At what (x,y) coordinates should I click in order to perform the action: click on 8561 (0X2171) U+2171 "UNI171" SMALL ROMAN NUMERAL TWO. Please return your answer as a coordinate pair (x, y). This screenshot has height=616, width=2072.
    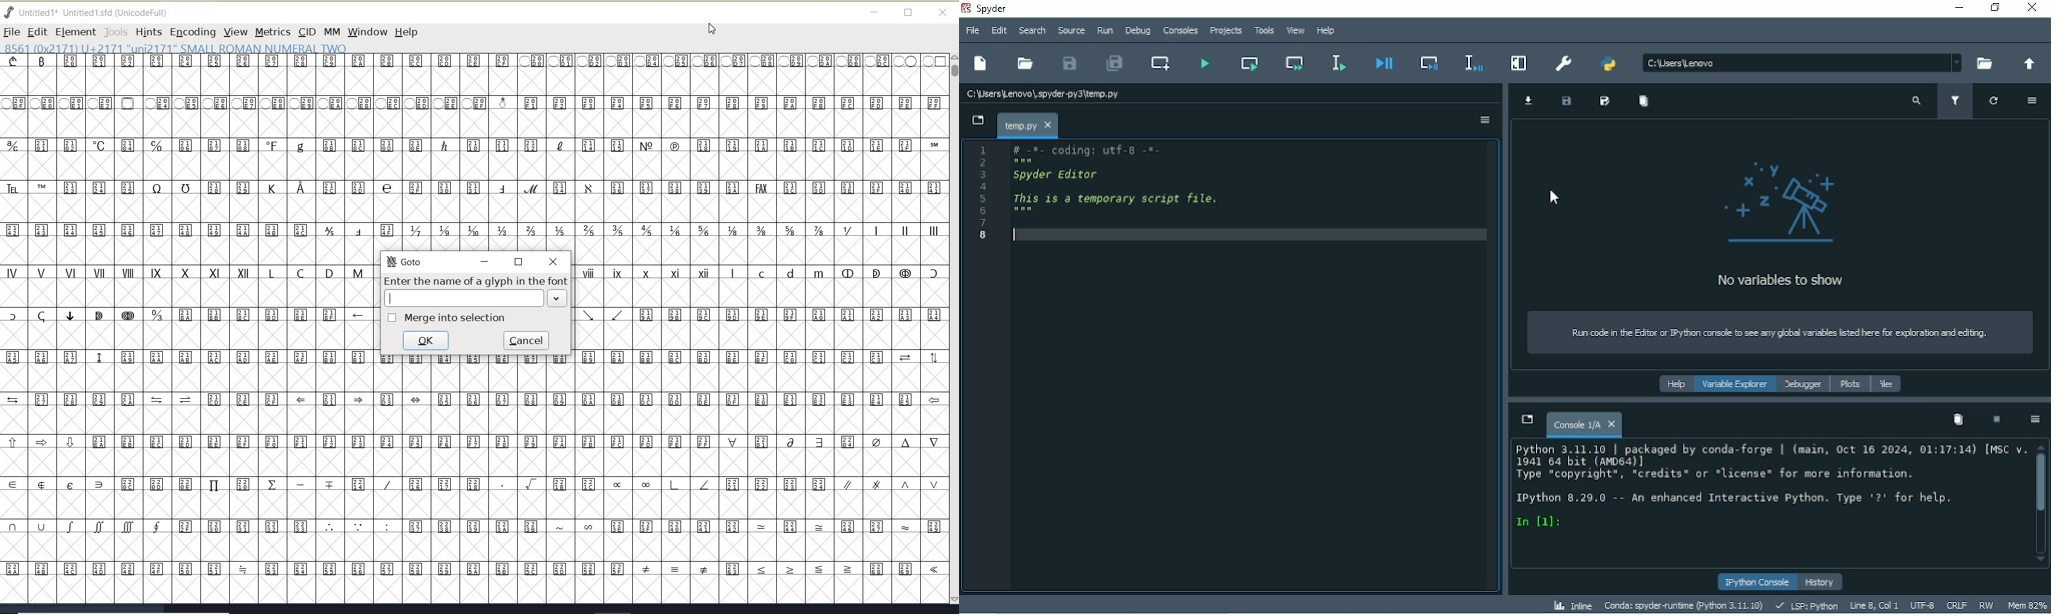
    Looking at the image, I should click on (176, 48).